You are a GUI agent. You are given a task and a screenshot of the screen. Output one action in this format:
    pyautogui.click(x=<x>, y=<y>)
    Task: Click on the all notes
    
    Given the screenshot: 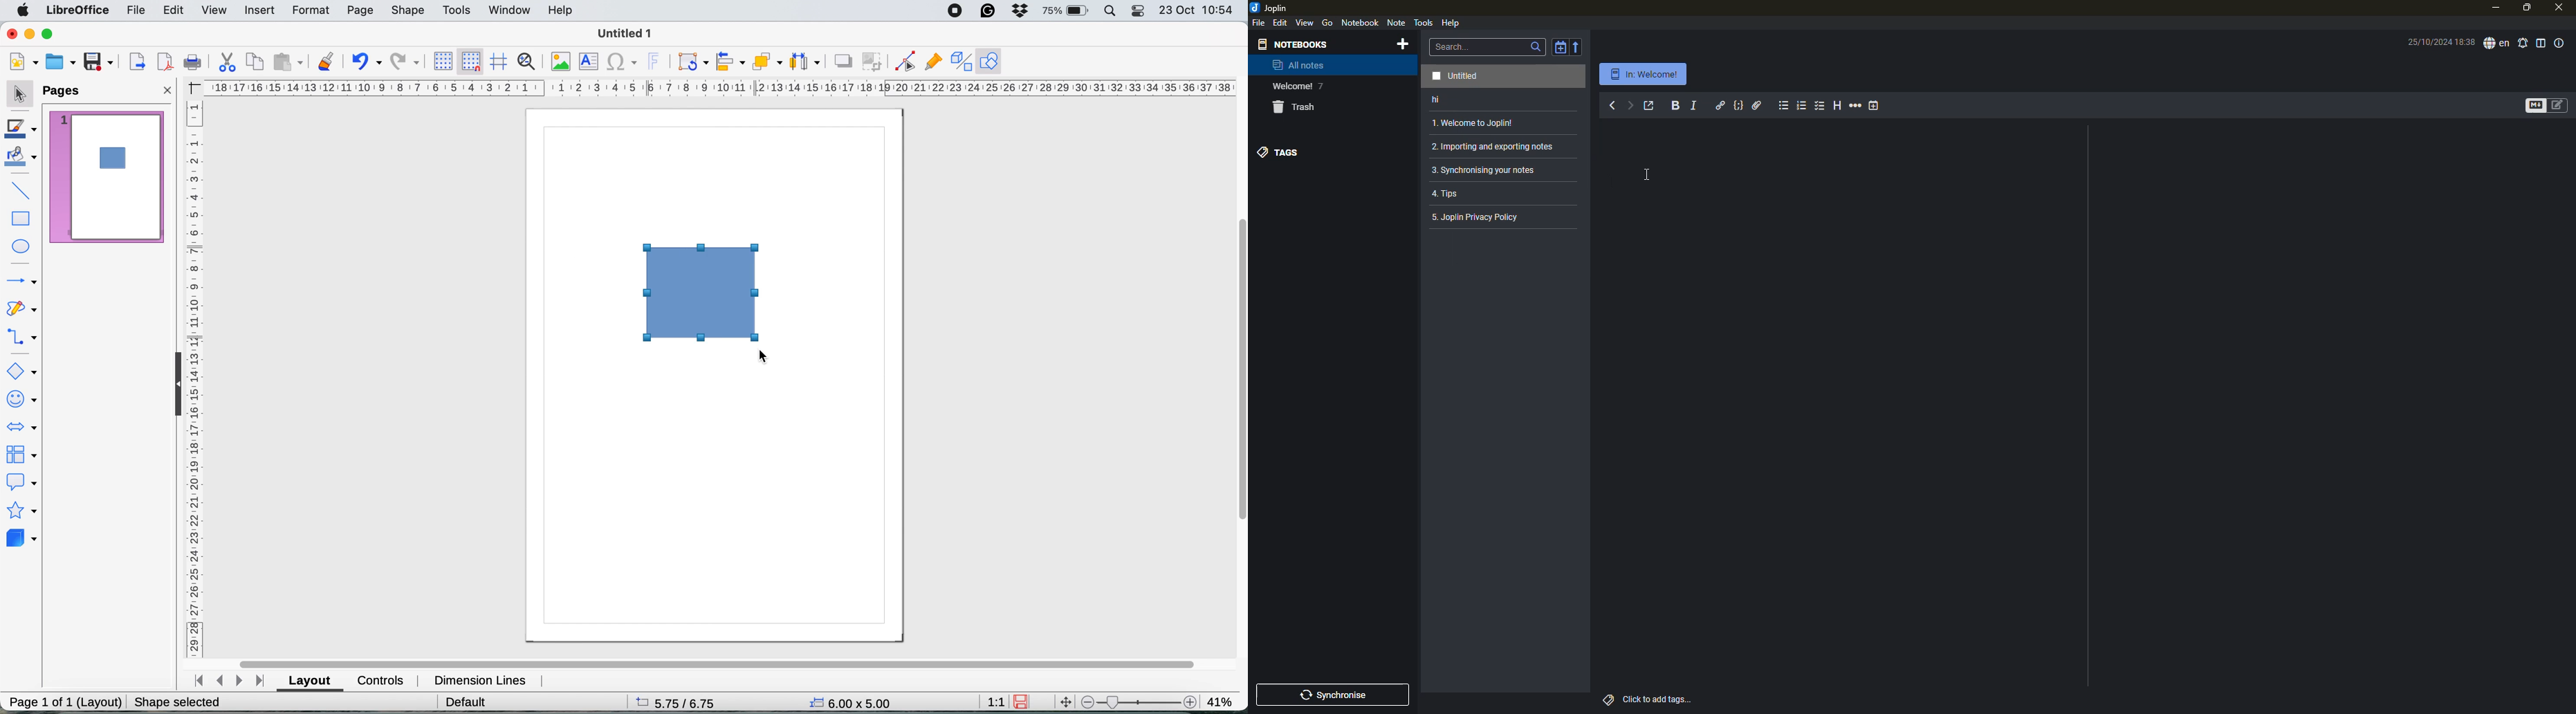 What is the action you would take?
    pyautogui.click(x=1298, y=65)
    